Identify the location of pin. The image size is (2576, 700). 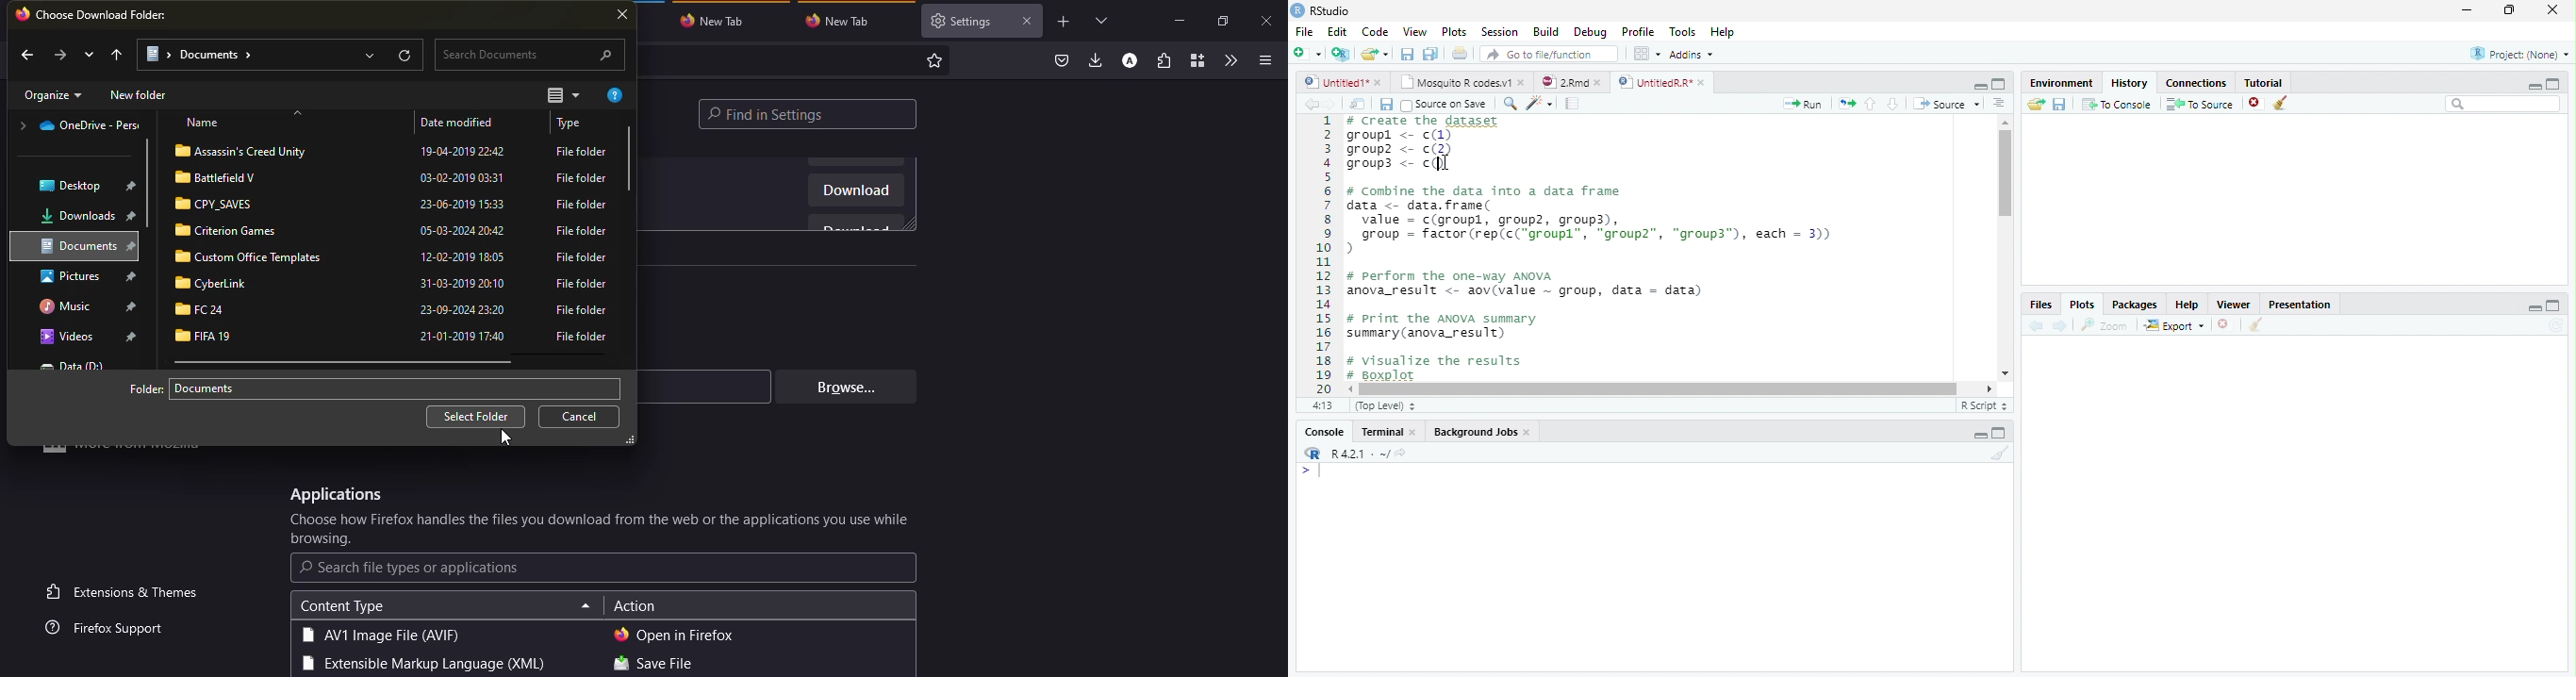
(132, 337).